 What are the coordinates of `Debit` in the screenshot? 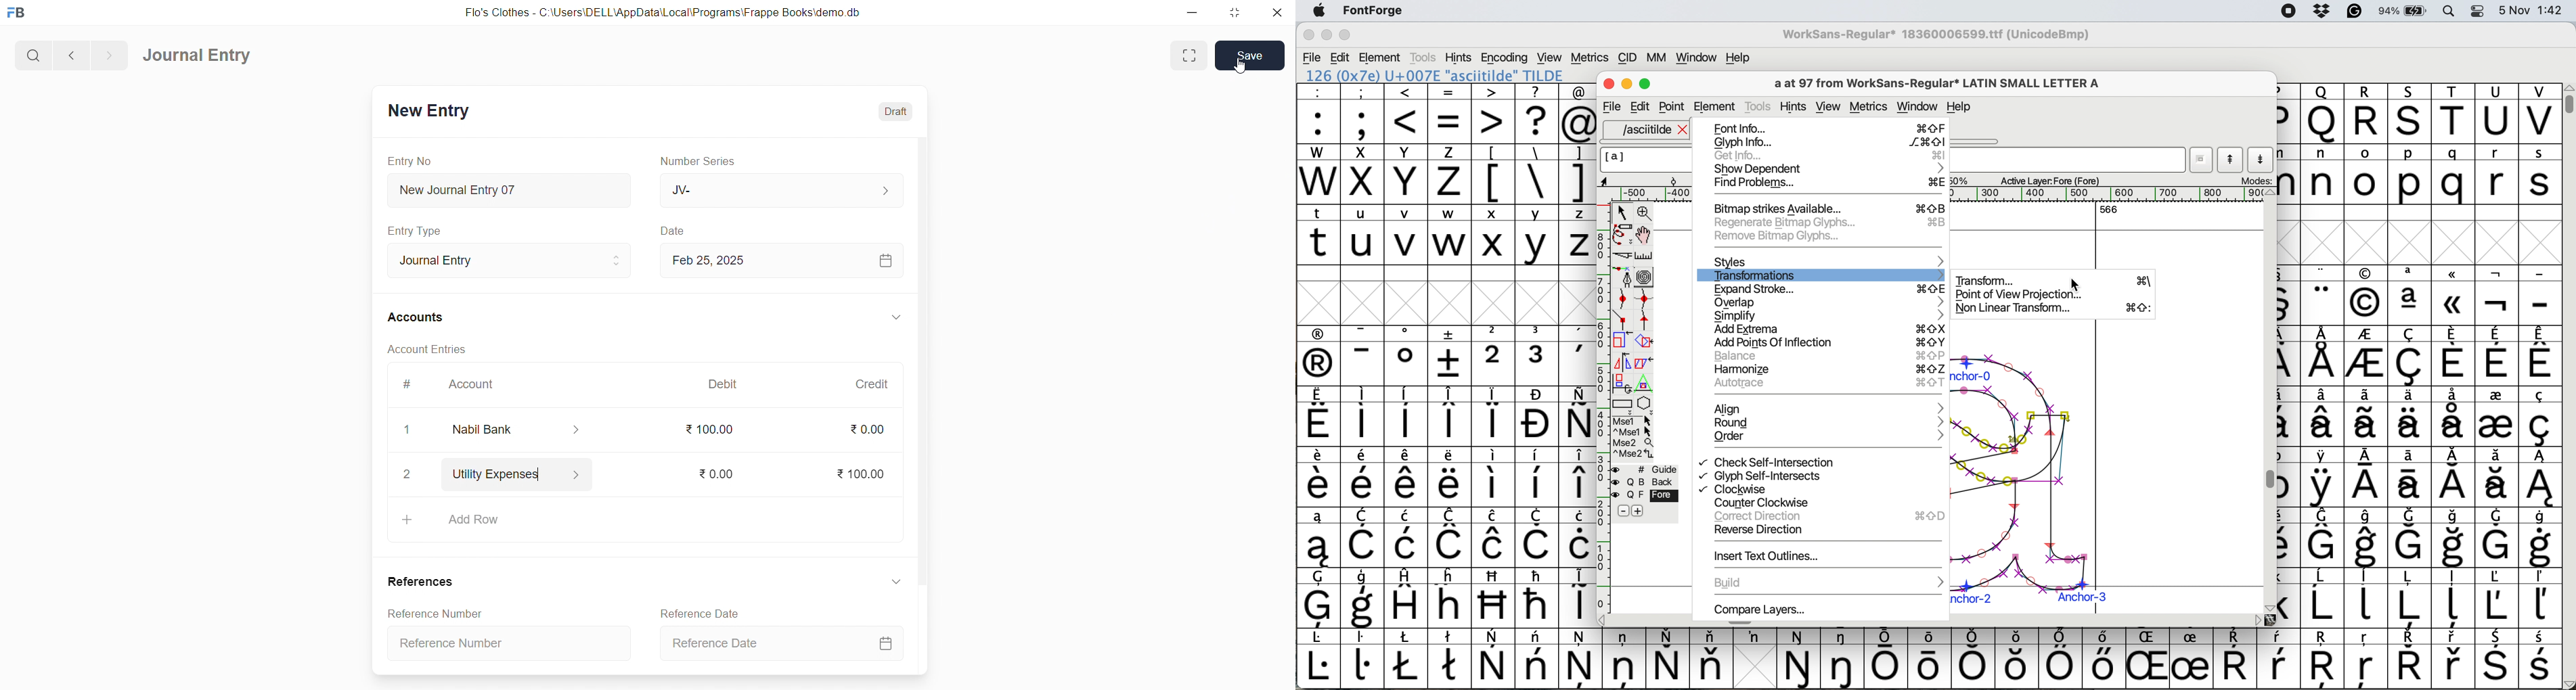 It's located at (723, 383).